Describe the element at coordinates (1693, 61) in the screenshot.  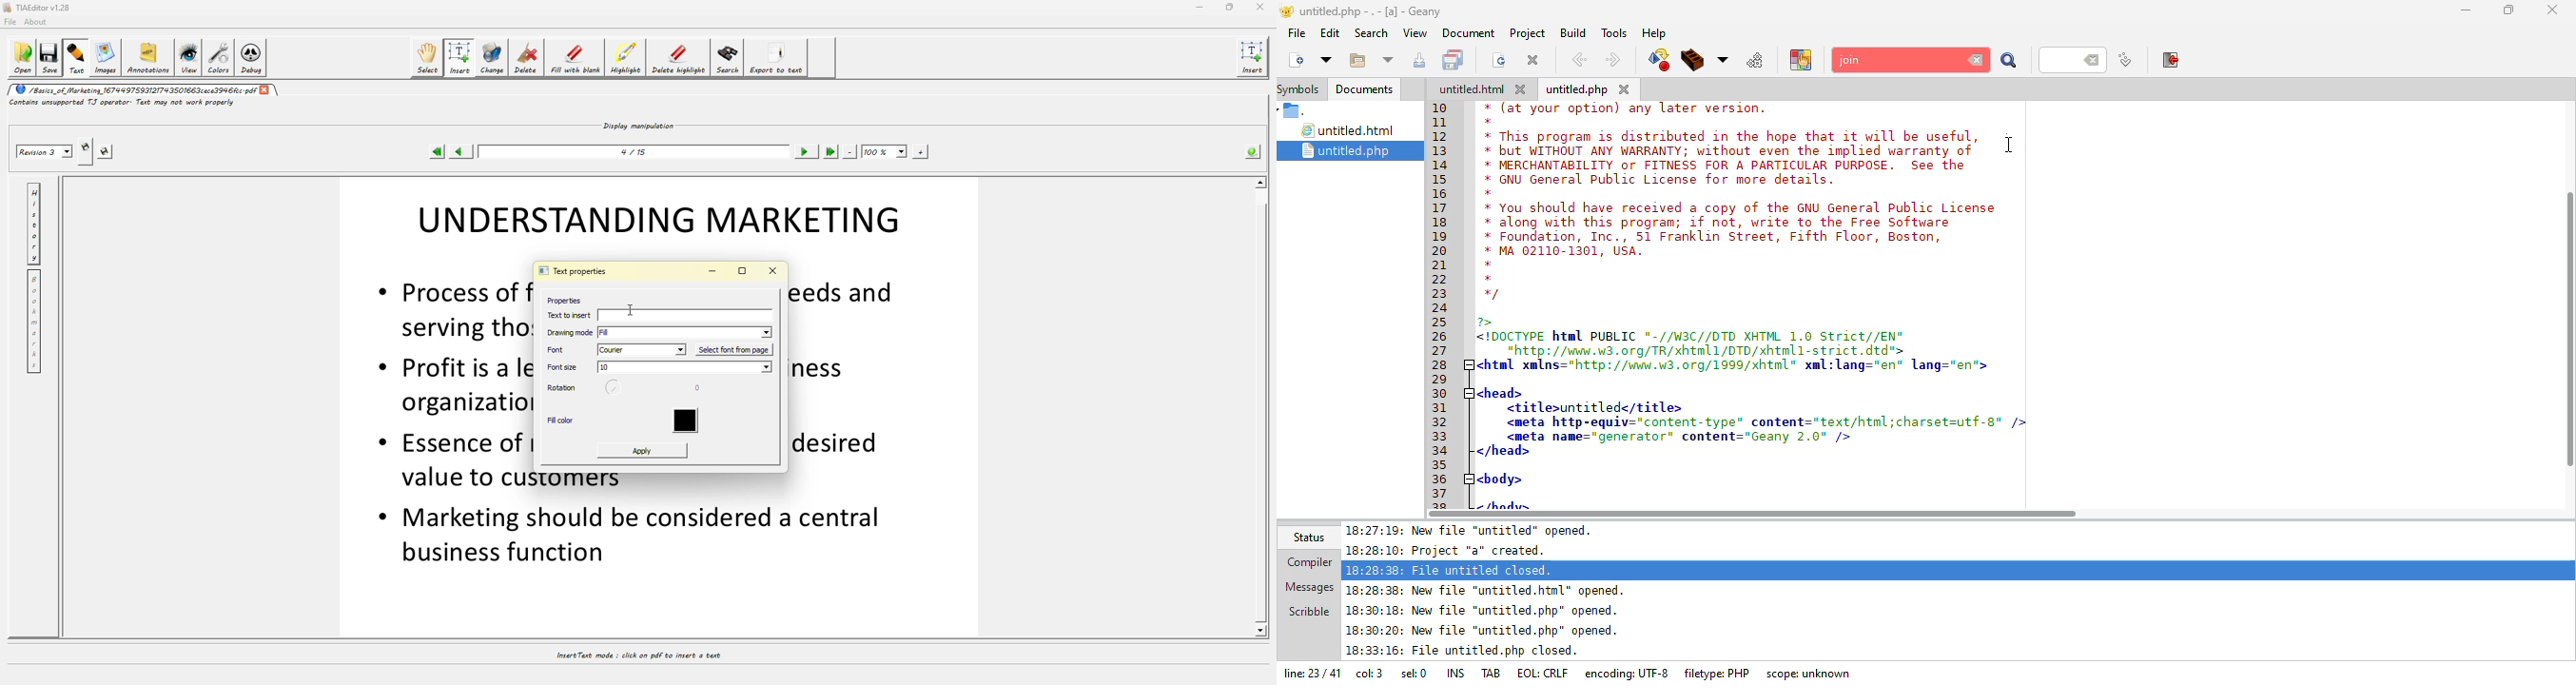
I see `build` at that location.